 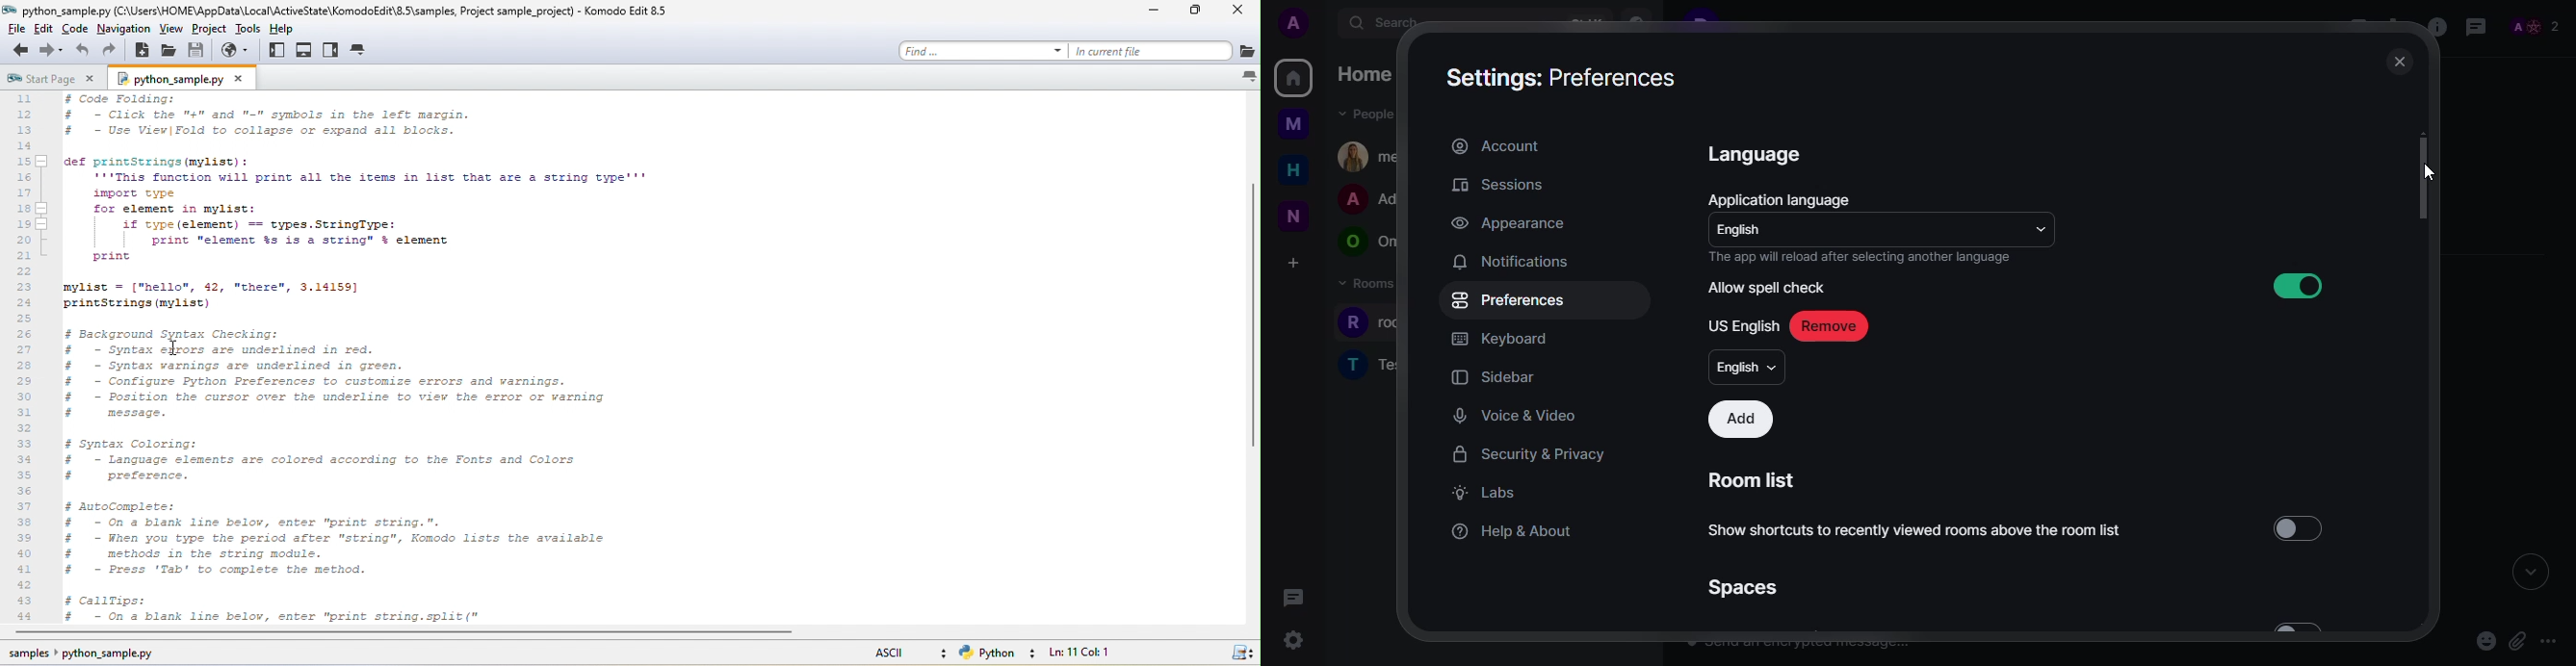 I want to click on threads, so click(x=2476, y=26).